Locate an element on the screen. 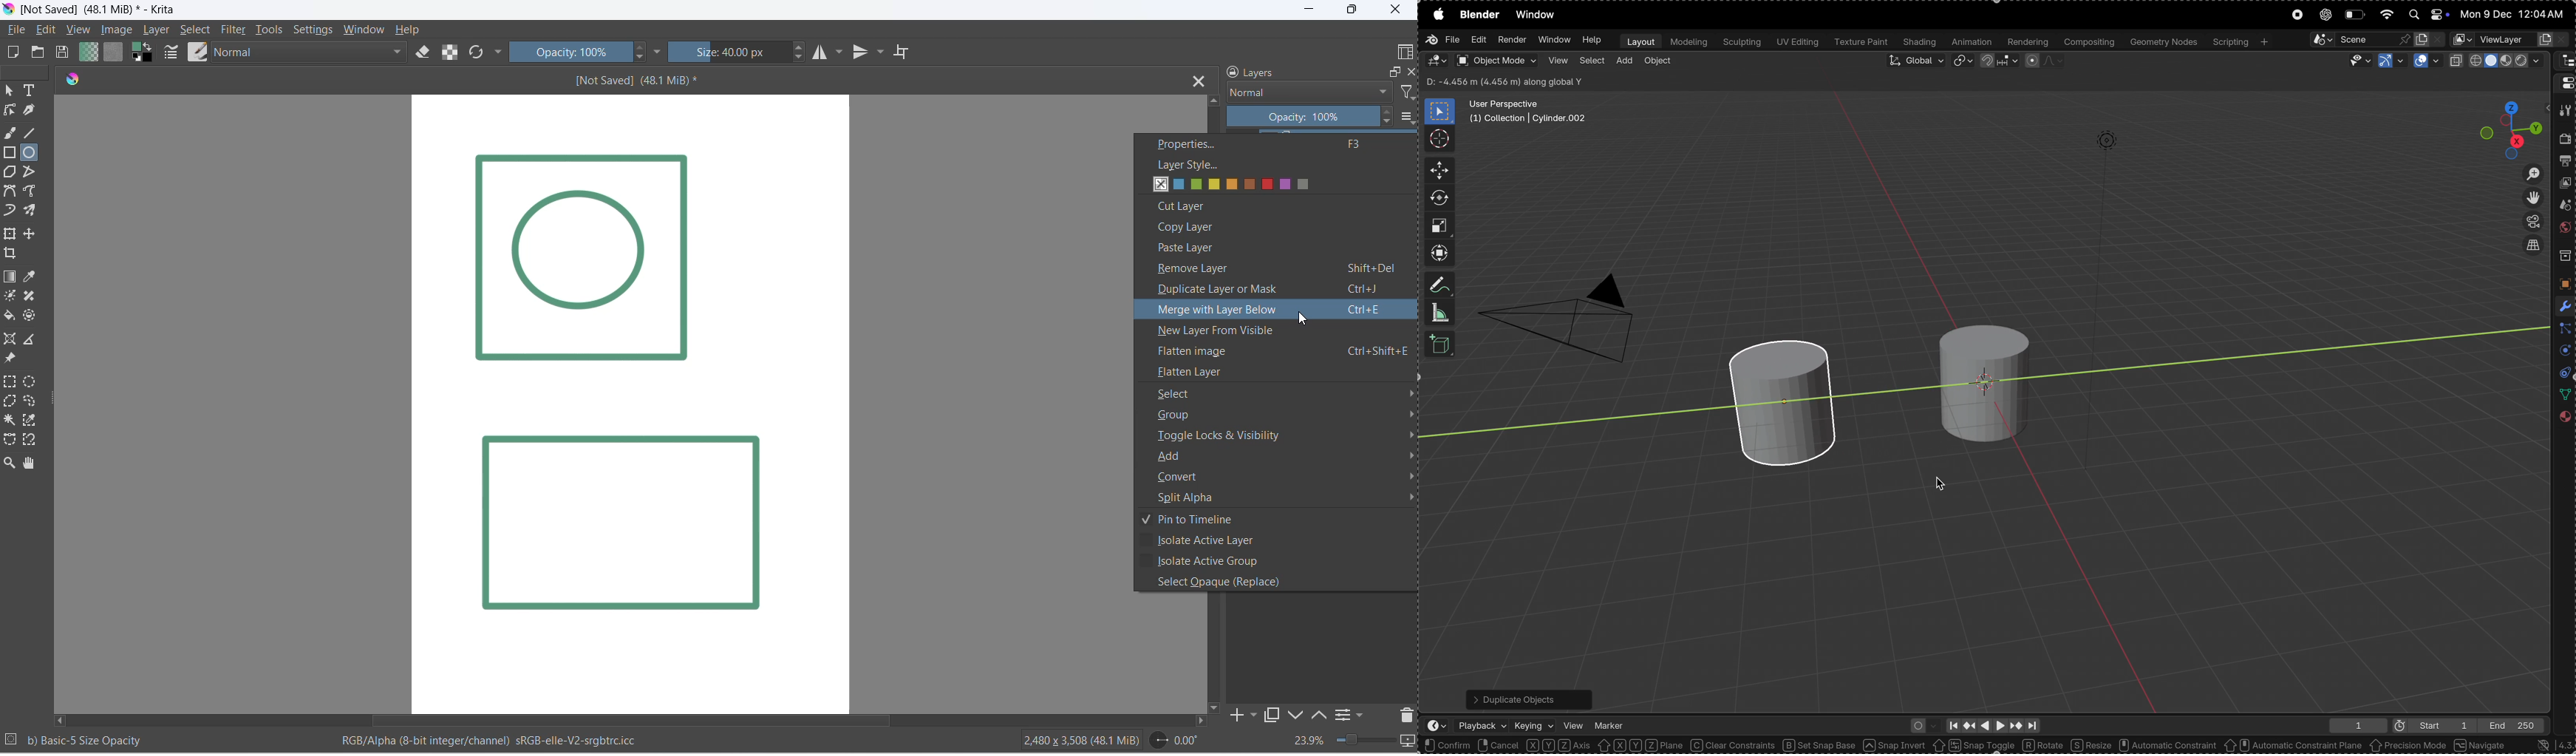 This screenshot has height=756, width=2576. edit brush settings is located at coordinates (172, 55).